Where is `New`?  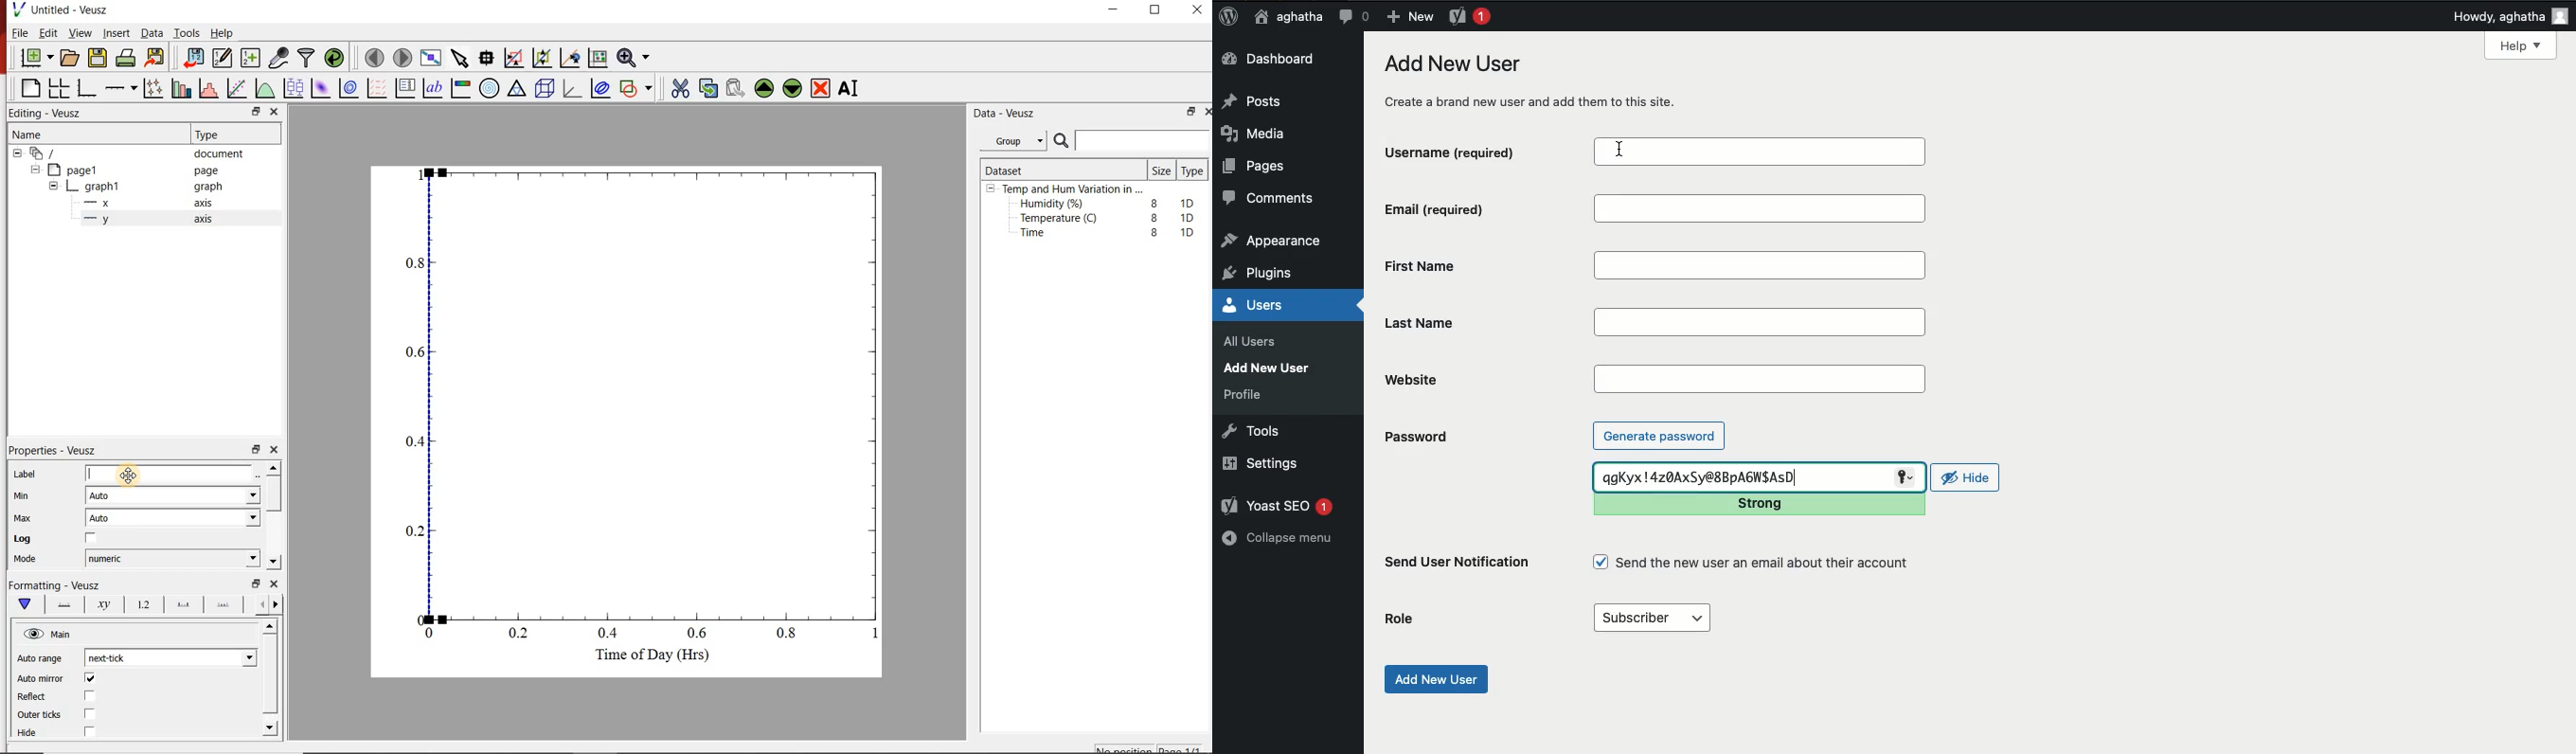 New is located at coordinates (1409, 15).